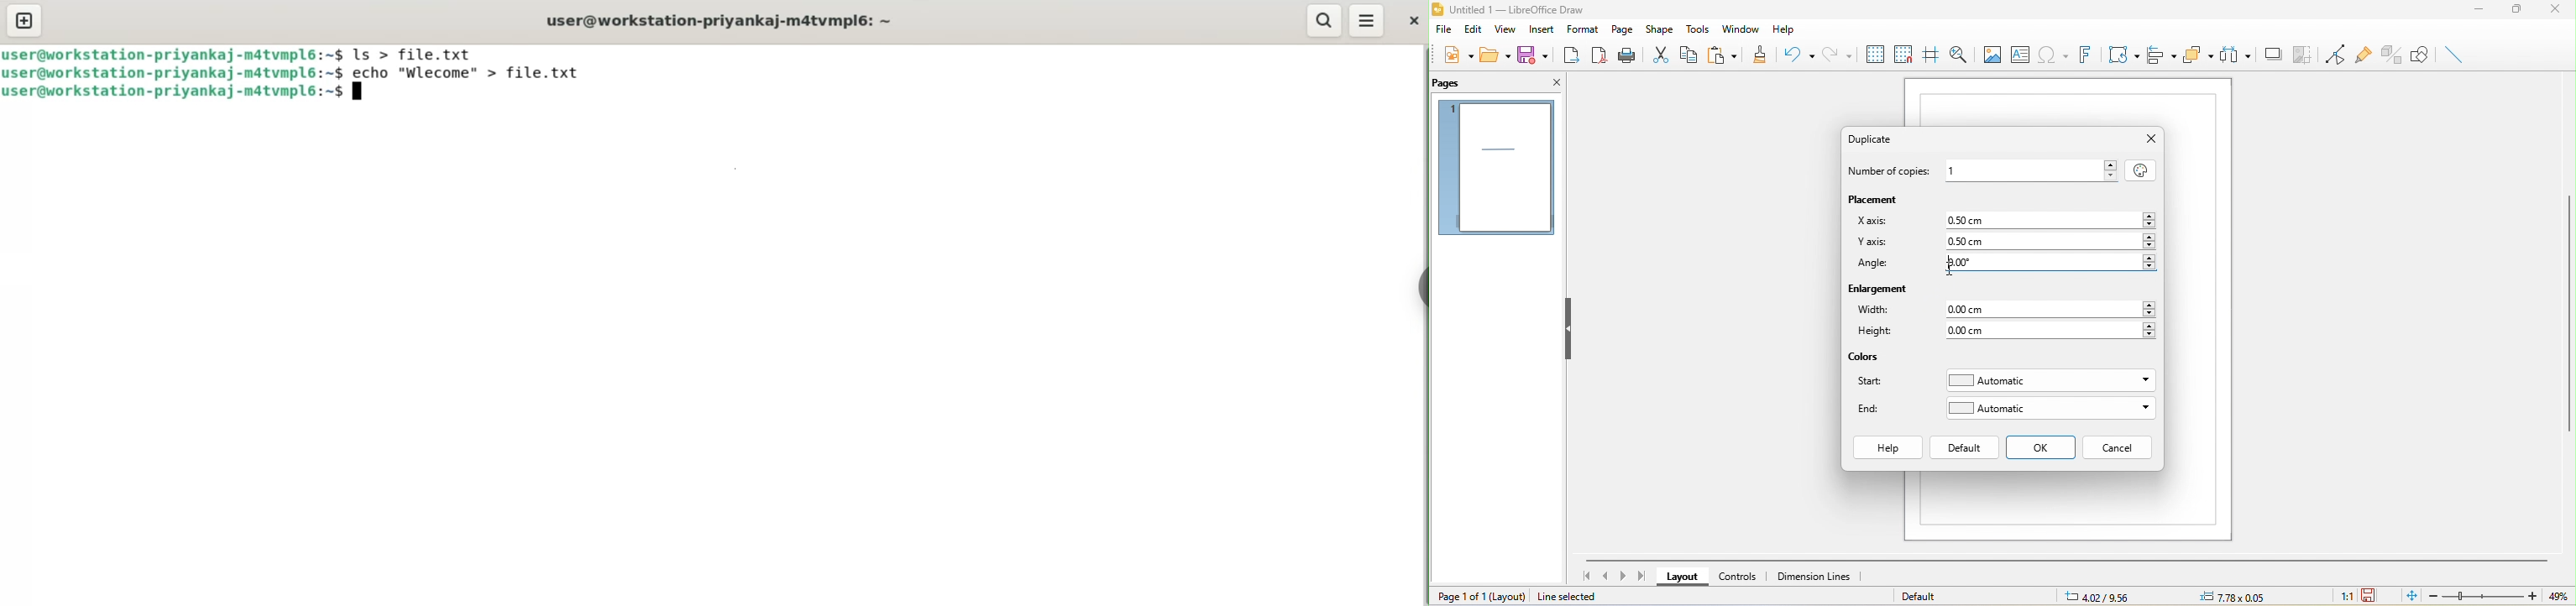 This screenshot has width=2576, height=616. What do you see at coordinates (1879, 199) in the screenshot?
I see `placement` at bounding box center [1879, 199].